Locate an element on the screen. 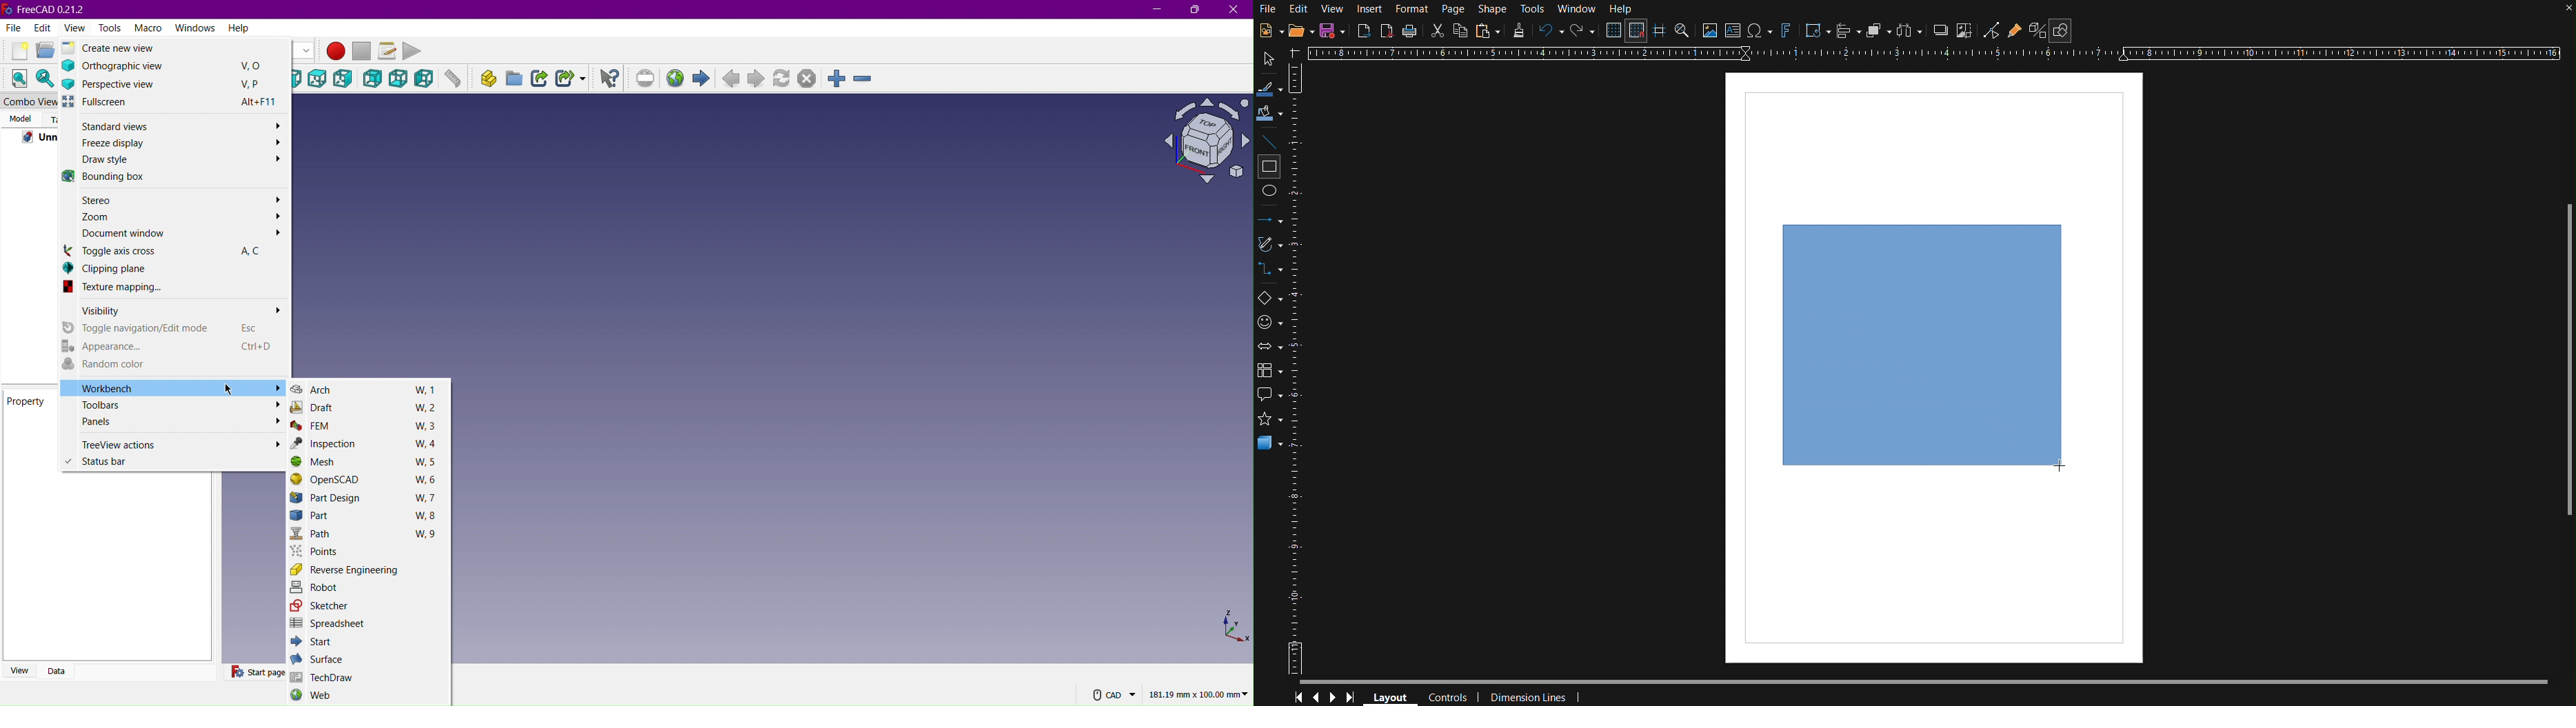 The image size is (2576, 728). Crop Images is located at coordinates (1965, 30).